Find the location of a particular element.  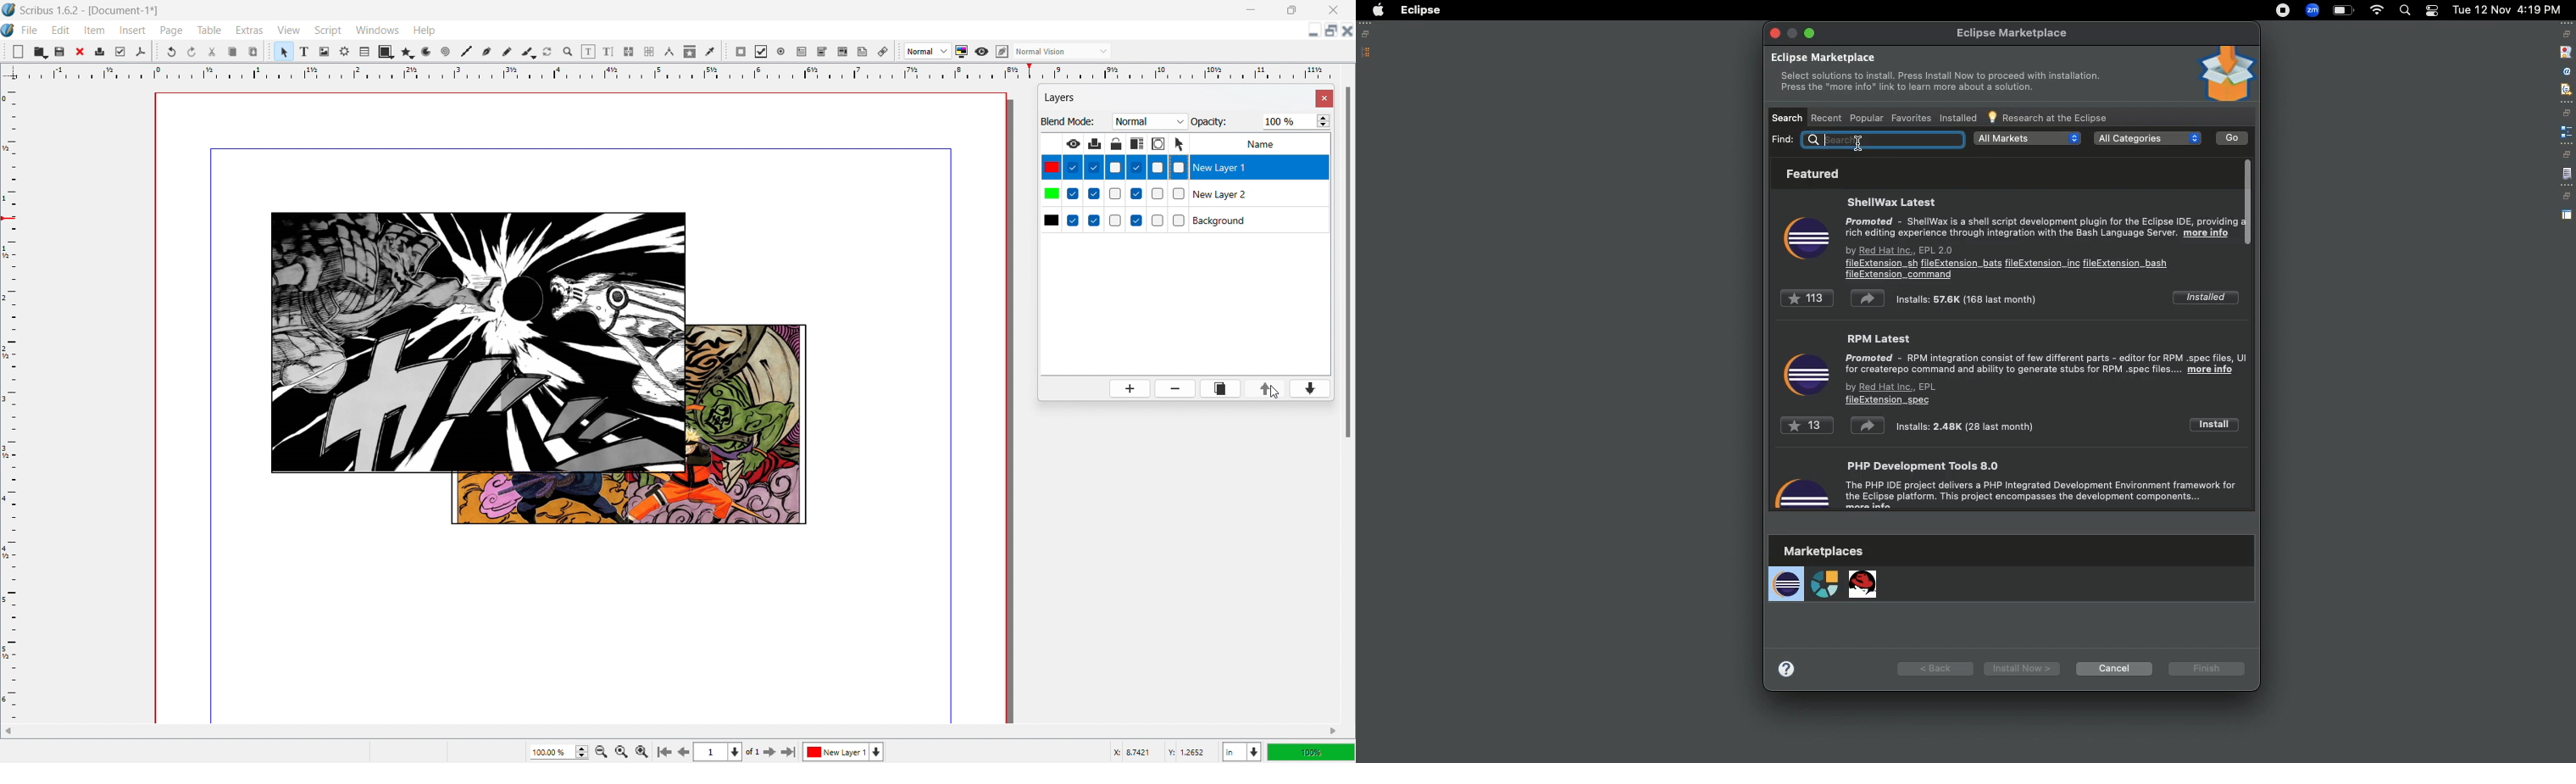

zoom level is located at coordinates (1312, 752).